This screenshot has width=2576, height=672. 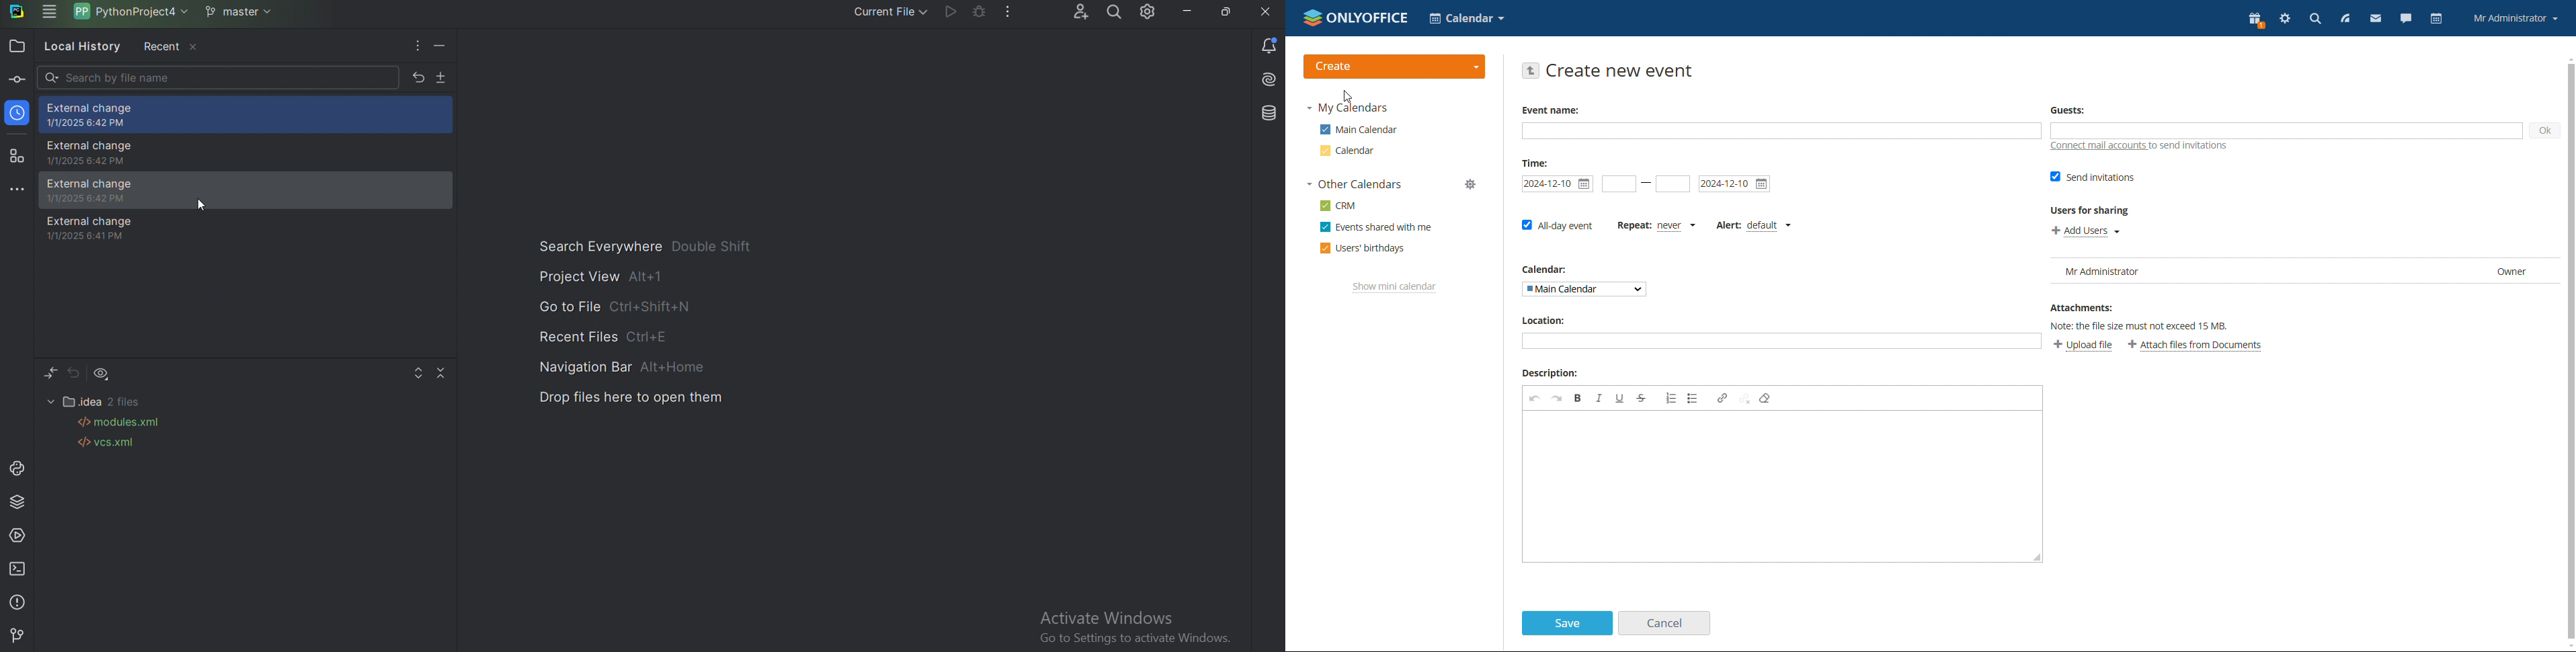 What do you see at coordinates (1694, 397) in the screenshot?
I see `insert/remove bulleted list` at bounding box center [1694, 397].